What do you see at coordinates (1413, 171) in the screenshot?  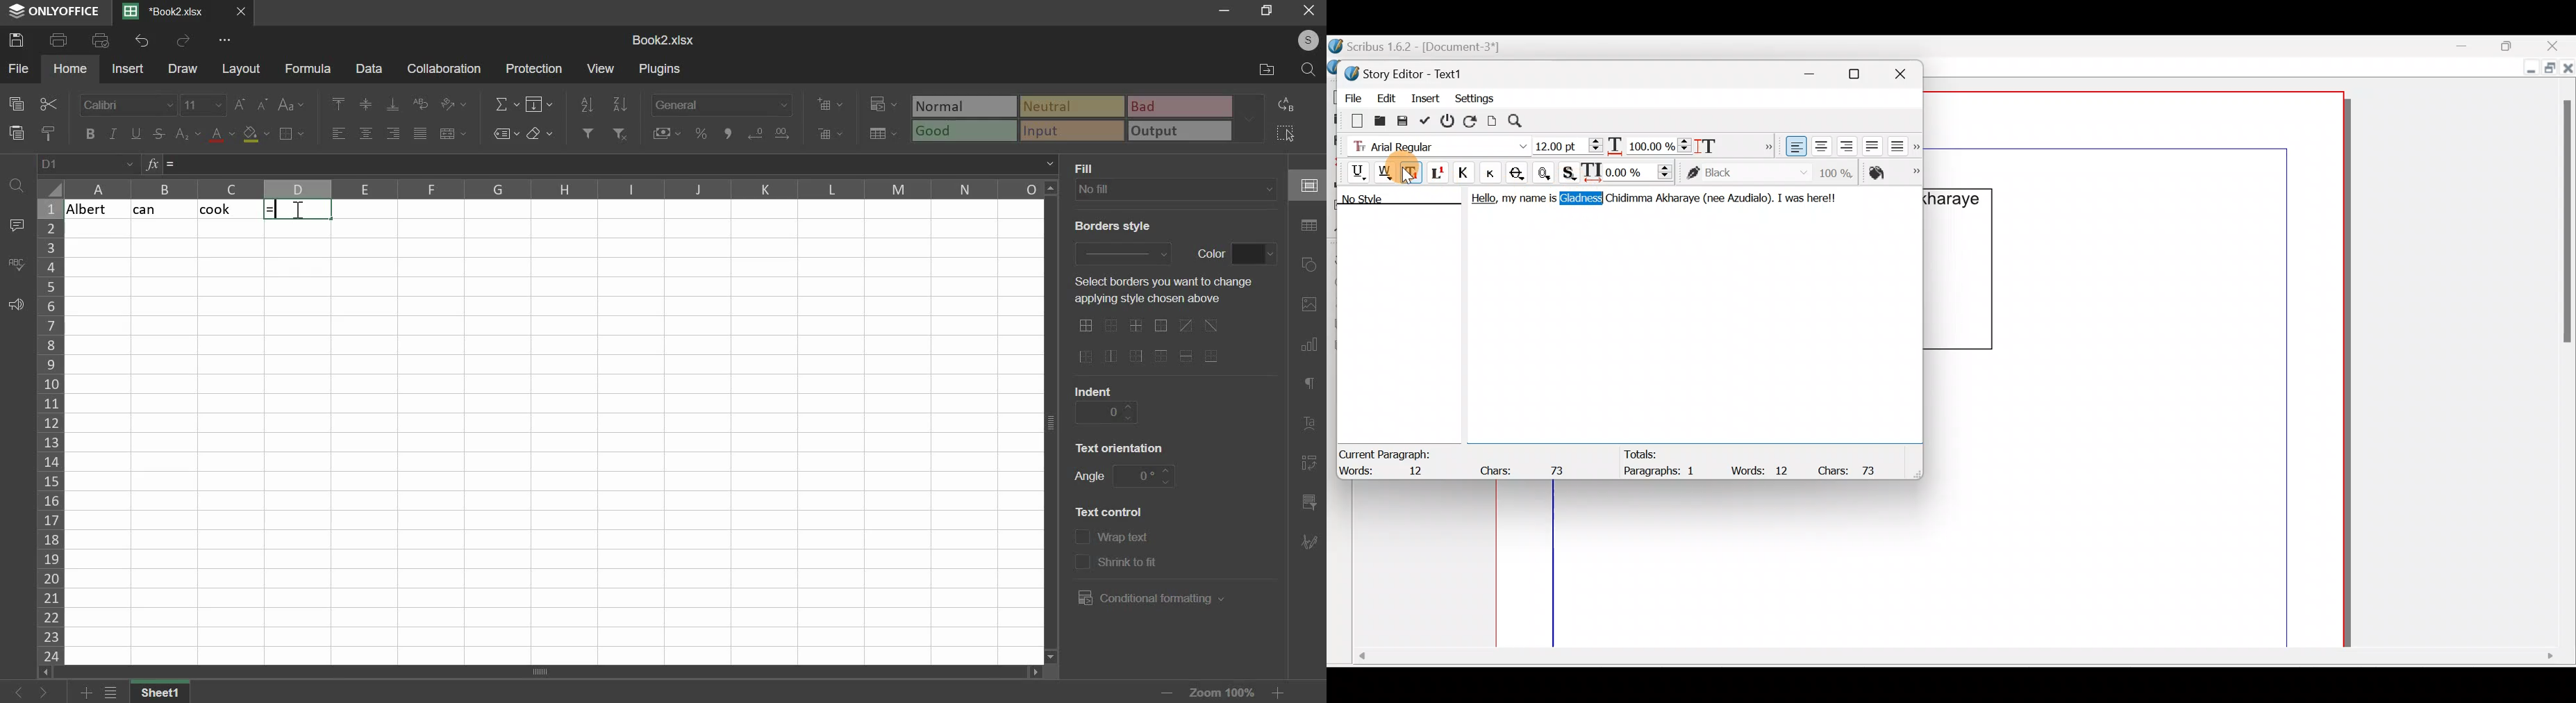 I see `Subscript` at bounding box center [1413, 171].